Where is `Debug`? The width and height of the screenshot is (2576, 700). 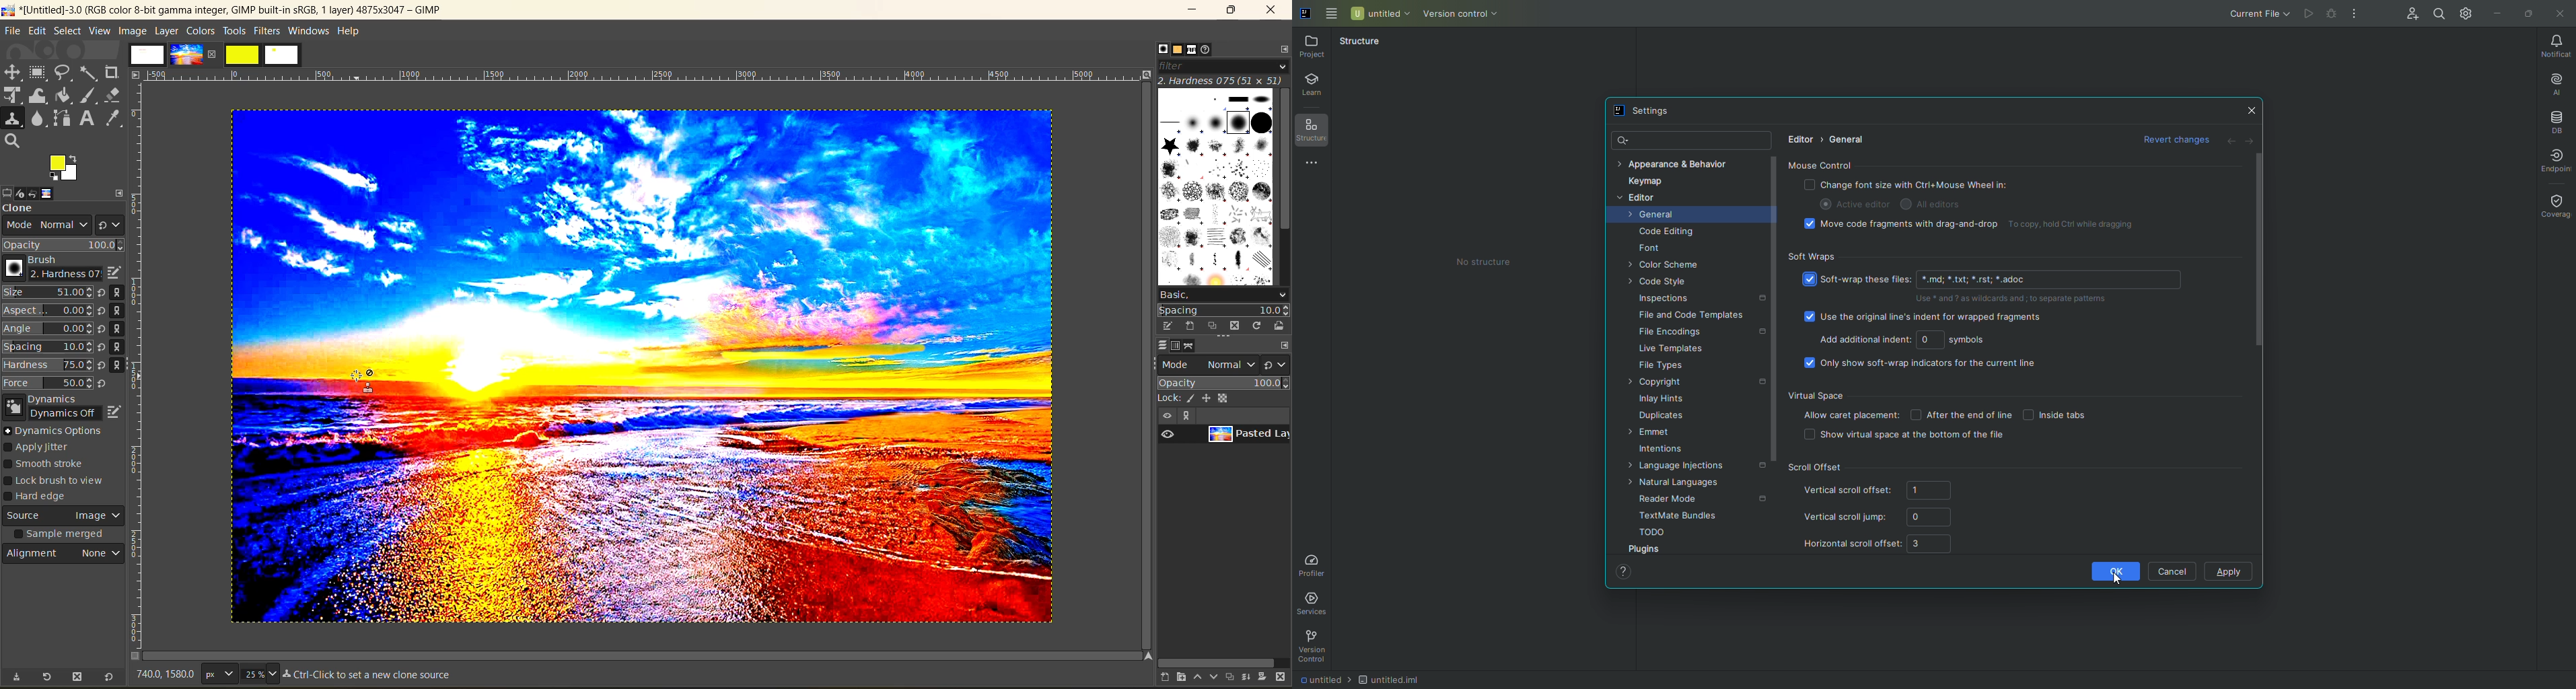
Debug is located at coordinates (2330, 14).